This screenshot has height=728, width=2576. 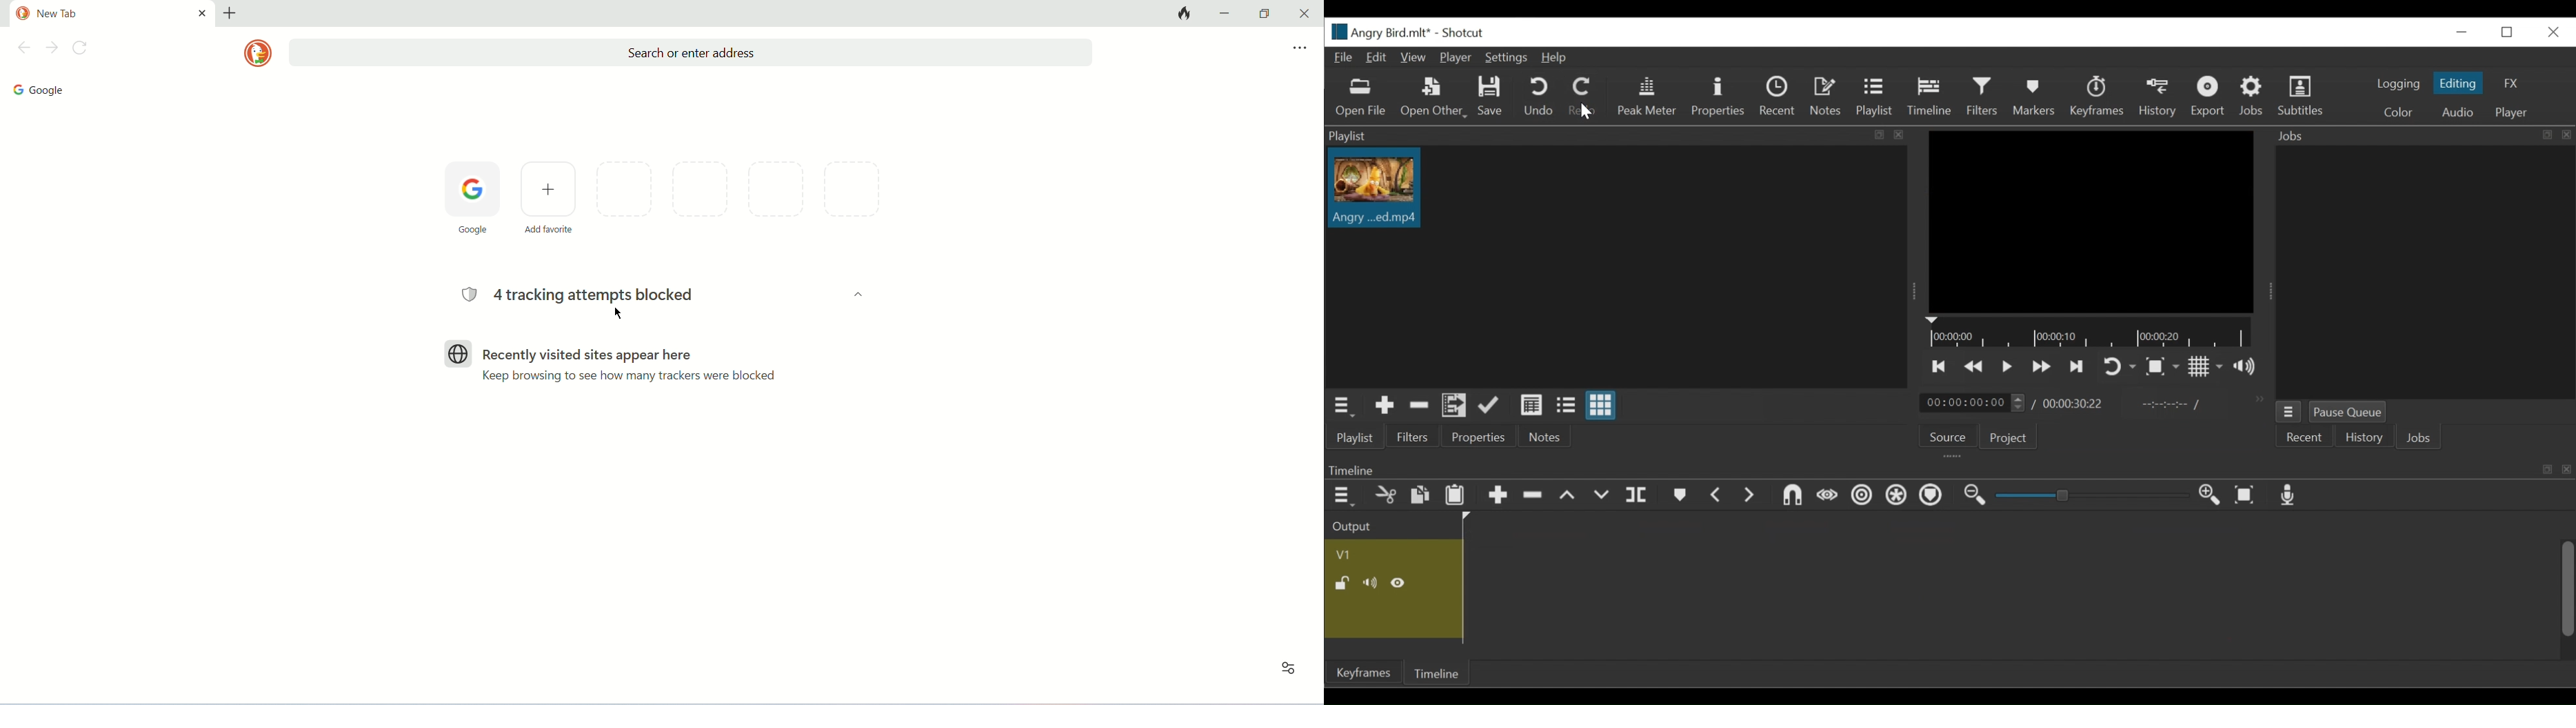 What do you see at coordinates (1455, 497) in the screenshot?
I see `Paste` at bounding box center [1455, 497].